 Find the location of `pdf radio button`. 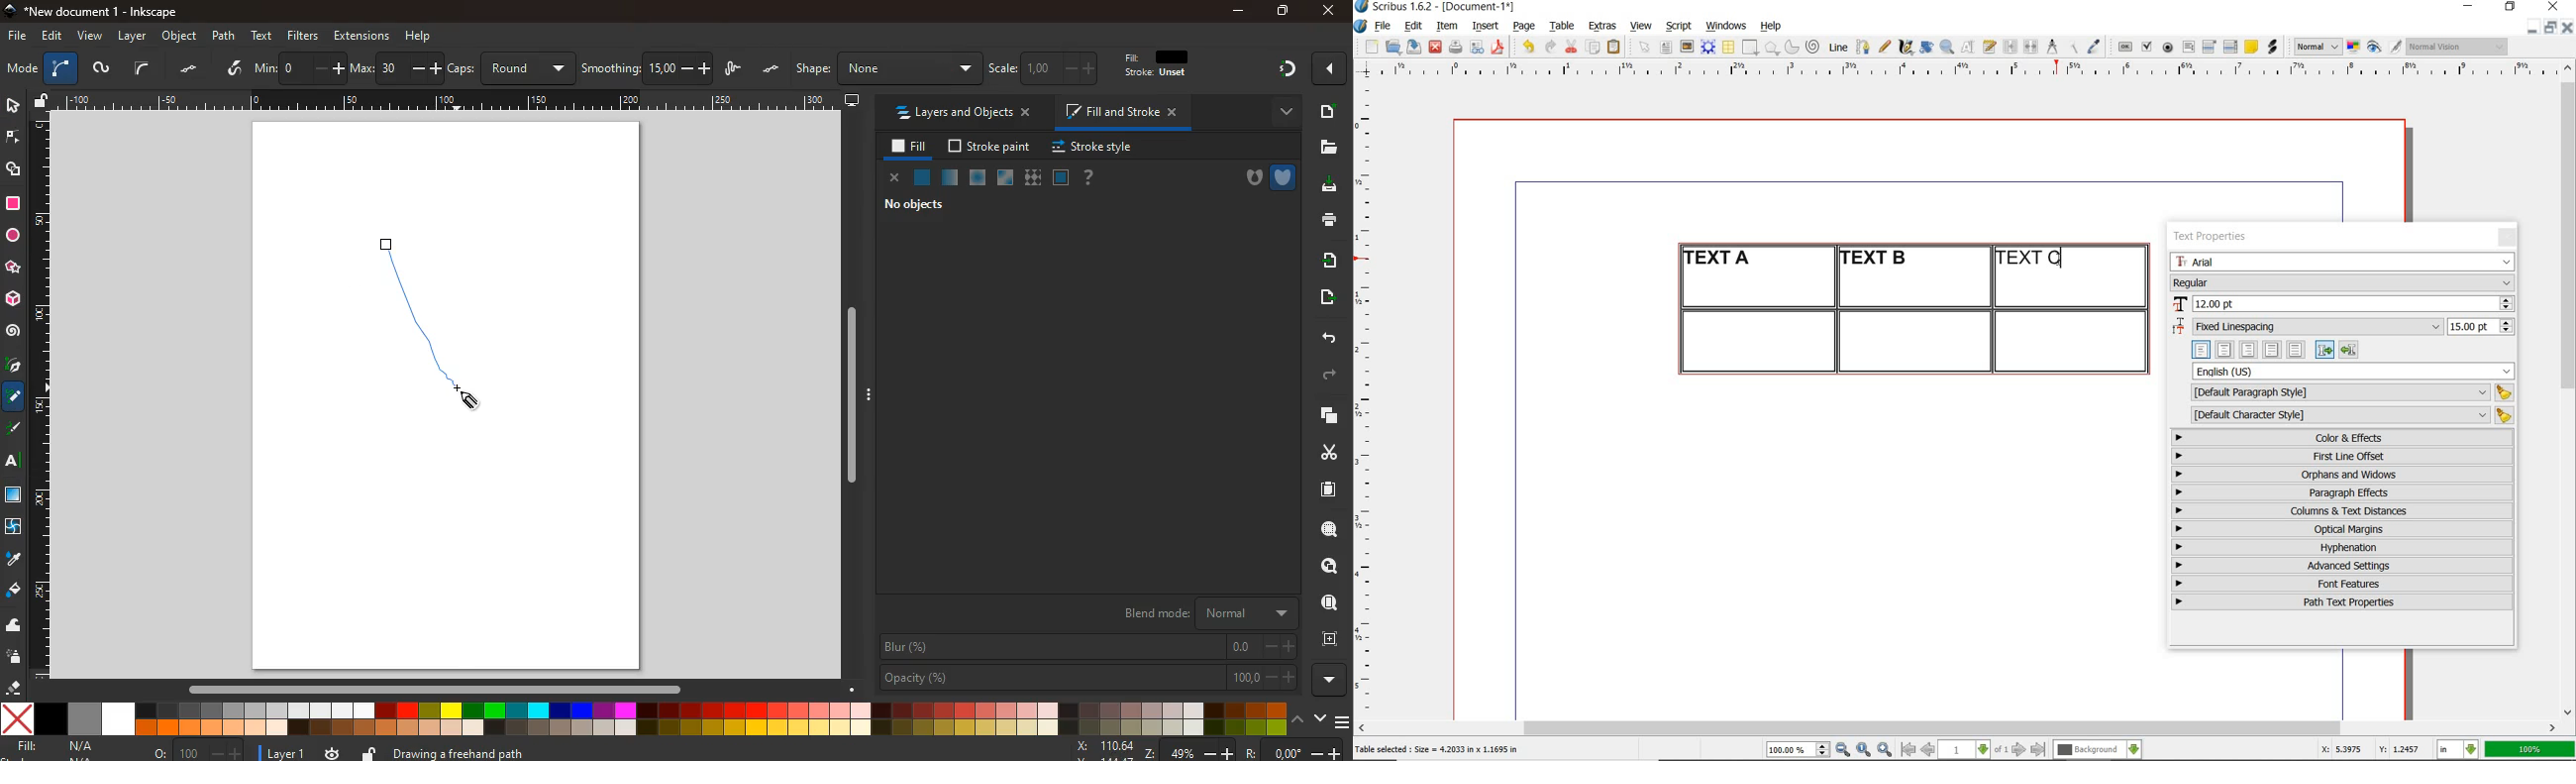

pdf radio button is located at coordinates (2168, 49).